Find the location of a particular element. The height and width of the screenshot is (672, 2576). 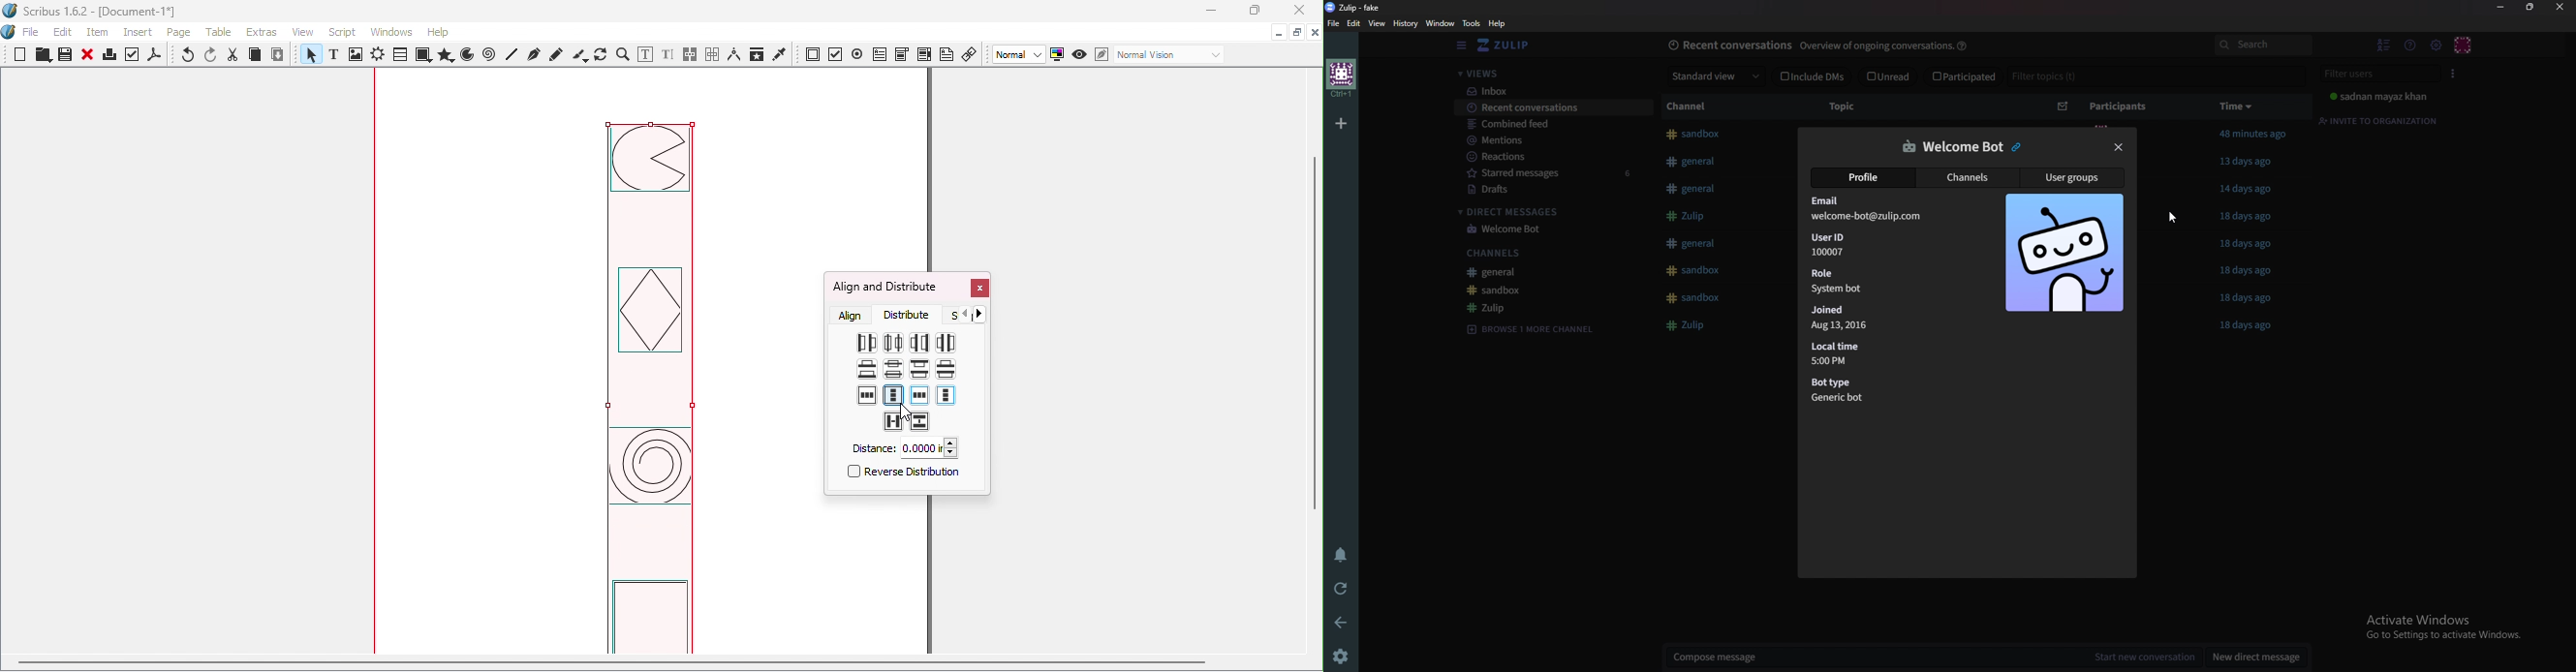

Measurements is located at coordinates (733, 54).